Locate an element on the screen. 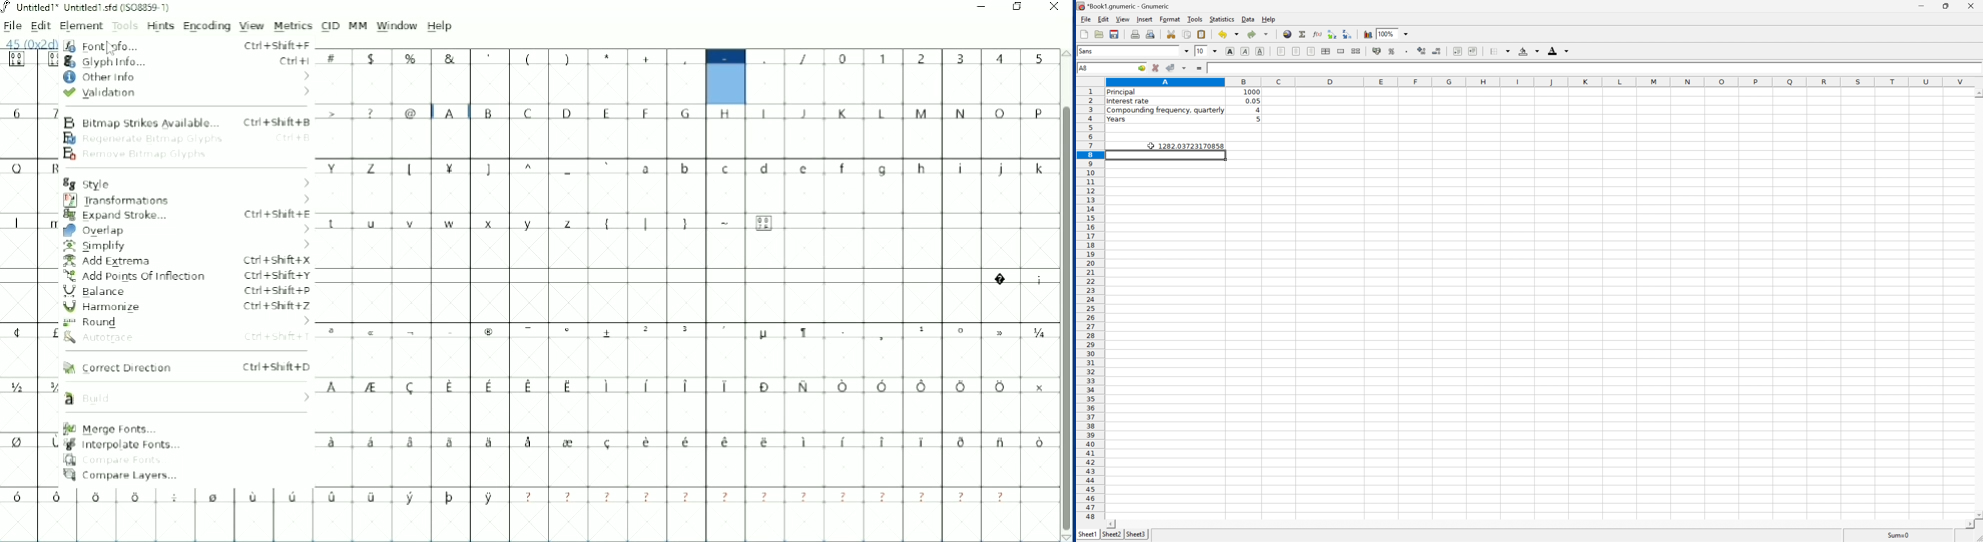 Image resolution: width=1988 pixels, height=560 pixels. Symbols is located at coordinates (688, 223).